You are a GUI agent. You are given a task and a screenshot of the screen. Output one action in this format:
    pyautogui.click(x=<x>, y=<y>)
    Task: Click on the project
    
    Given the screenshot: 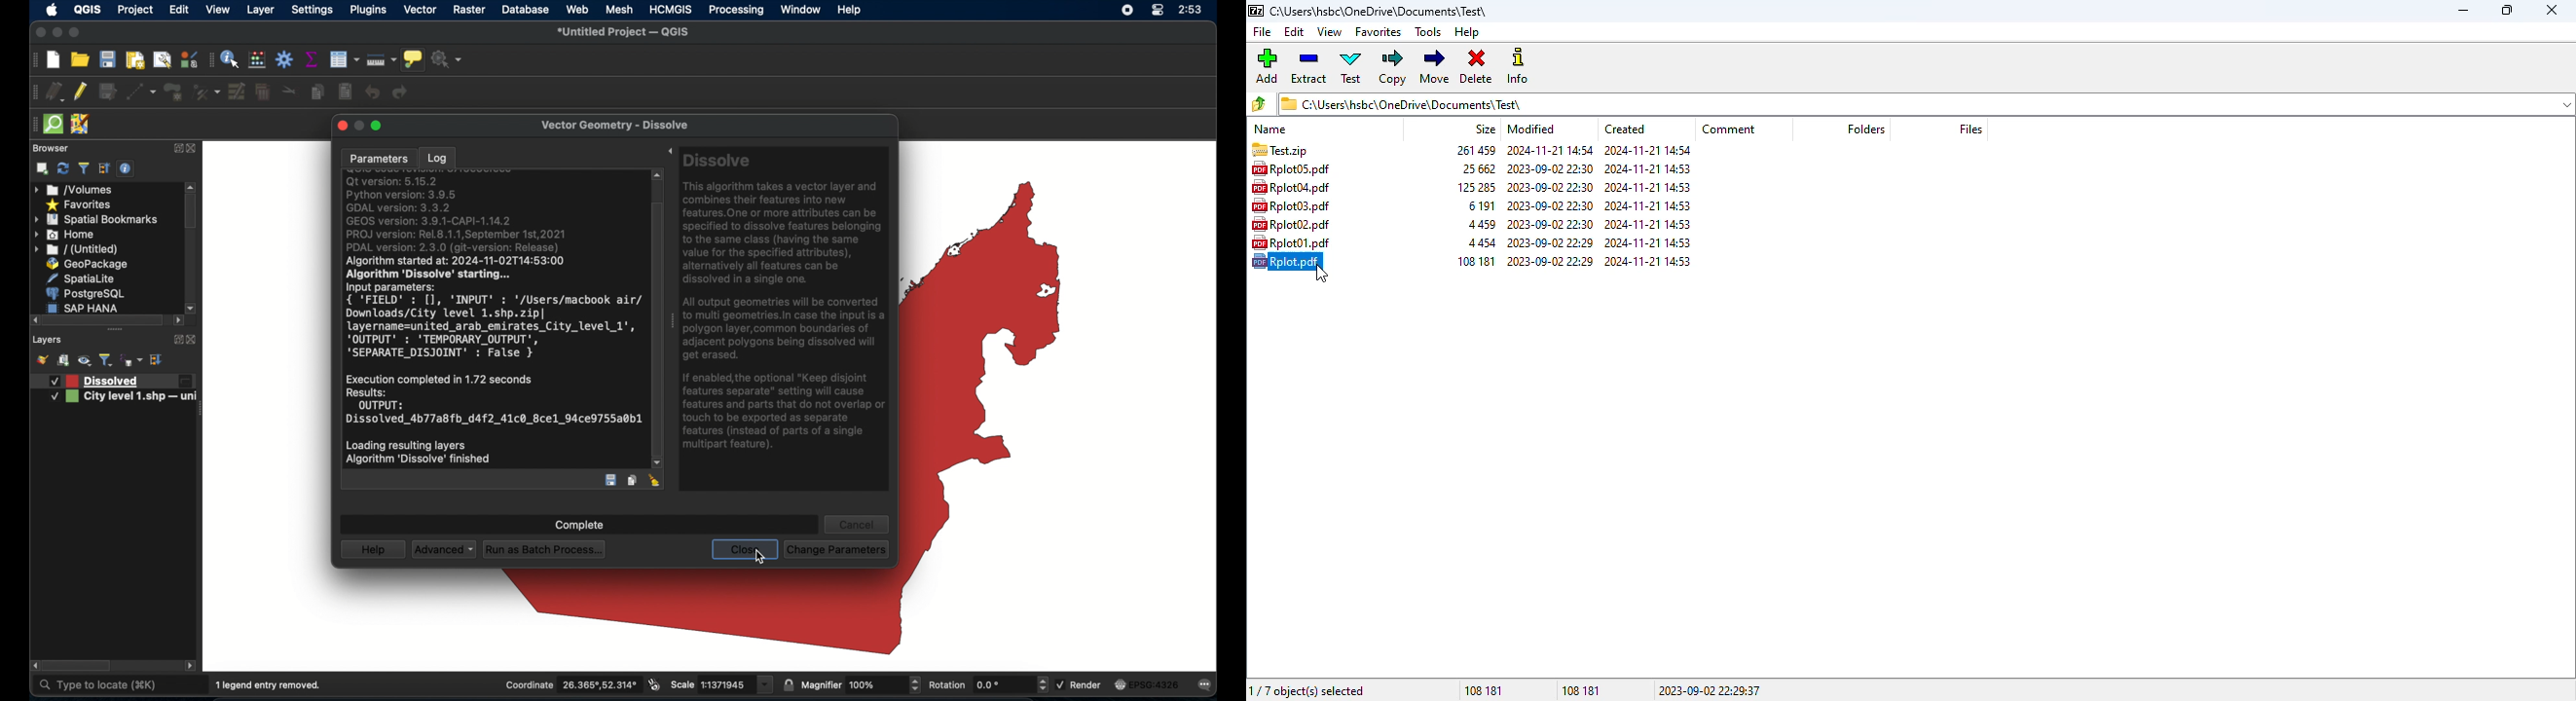 What is the action you would take?
    pyautogui.click(x=136, y=10)
    